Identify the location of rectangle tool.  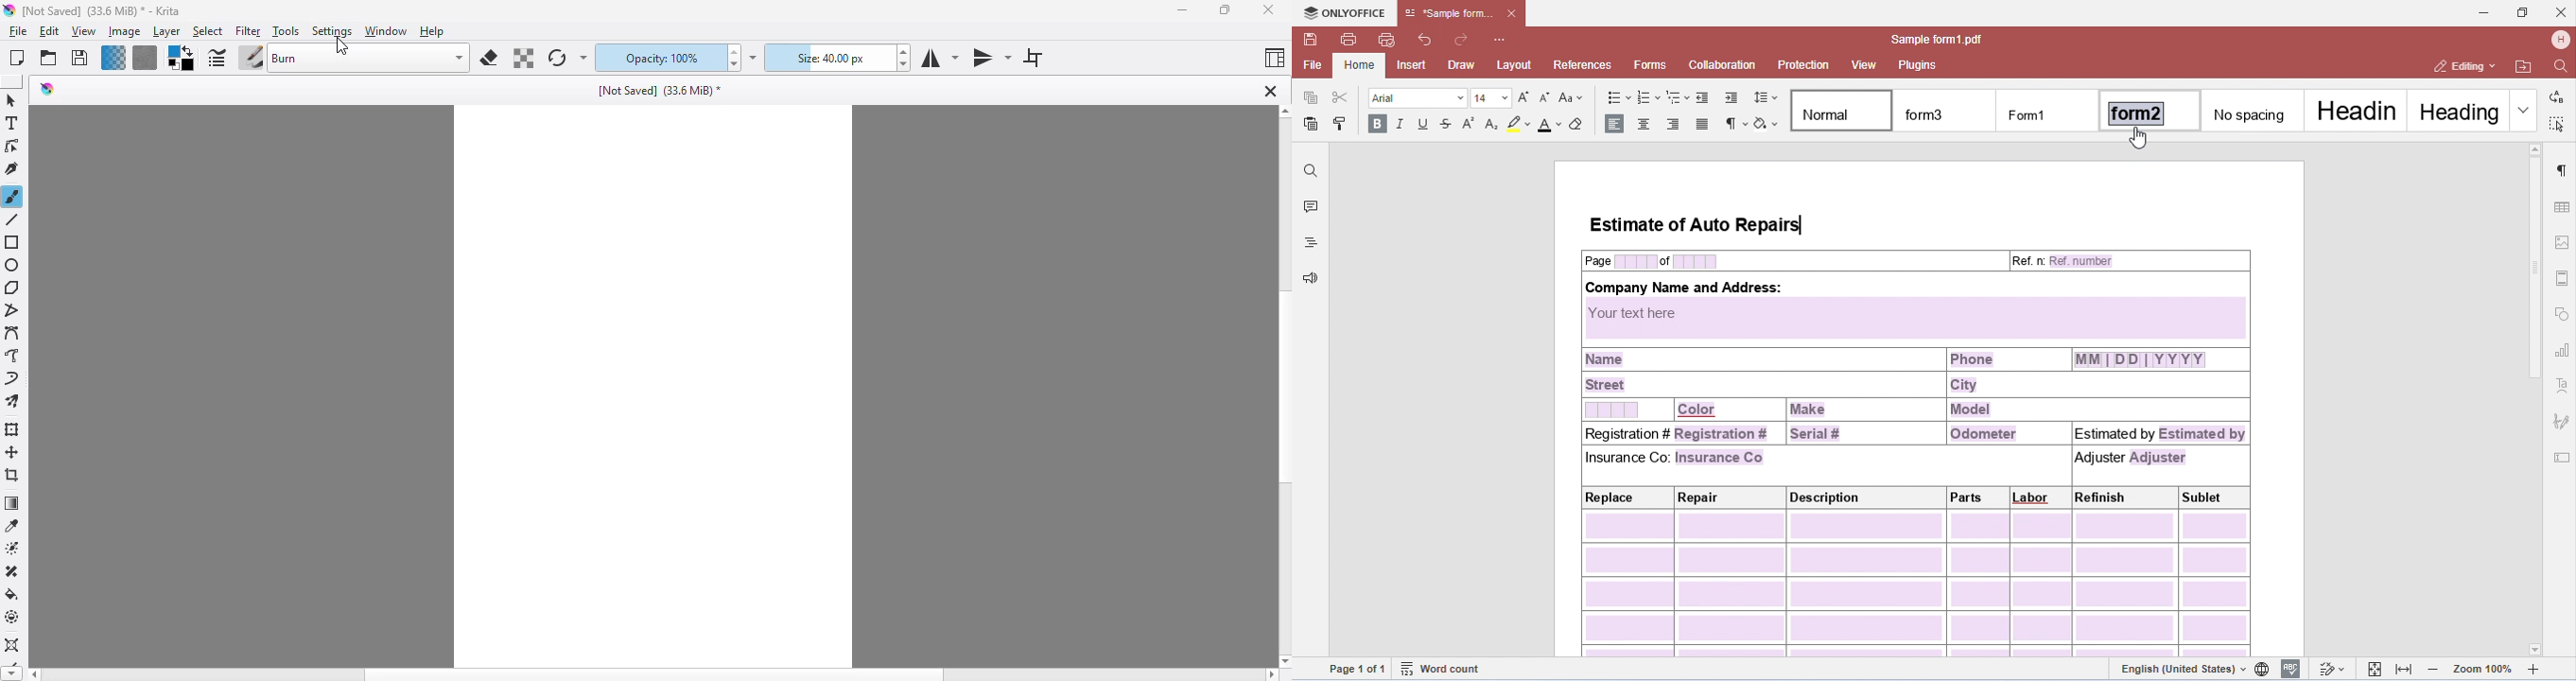
(13, 243).